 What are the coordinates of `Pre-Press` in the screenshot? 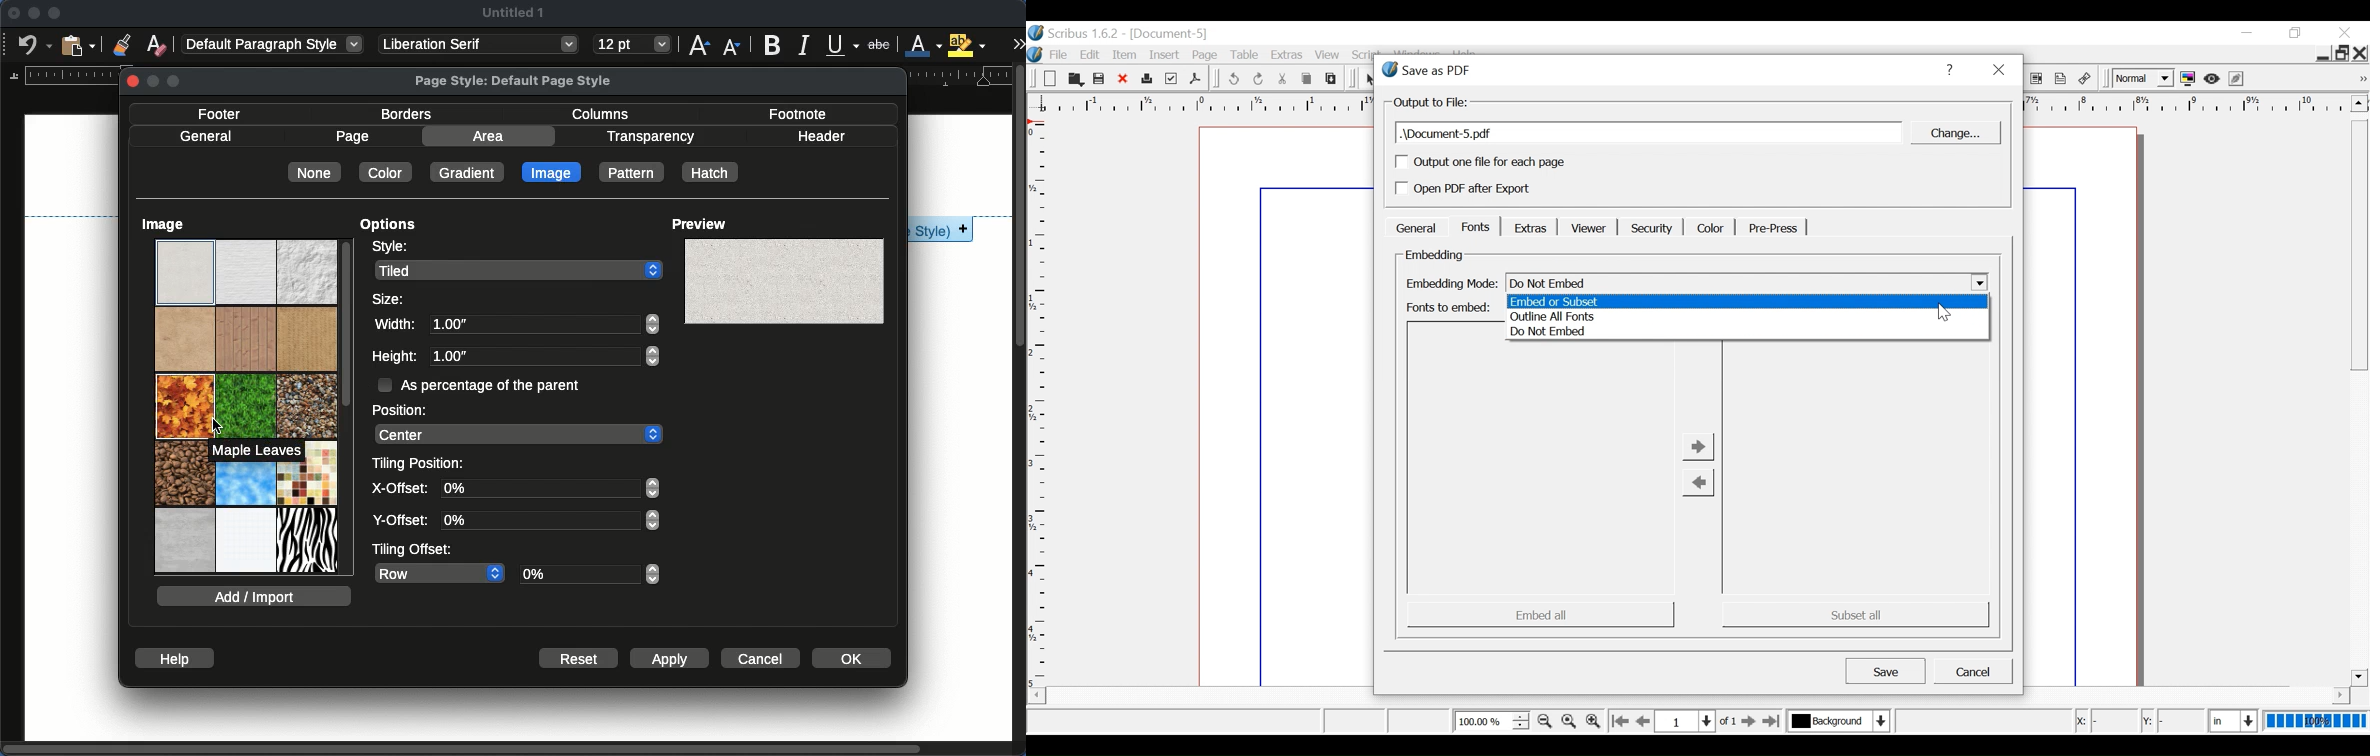 It's located at (1770, 228).